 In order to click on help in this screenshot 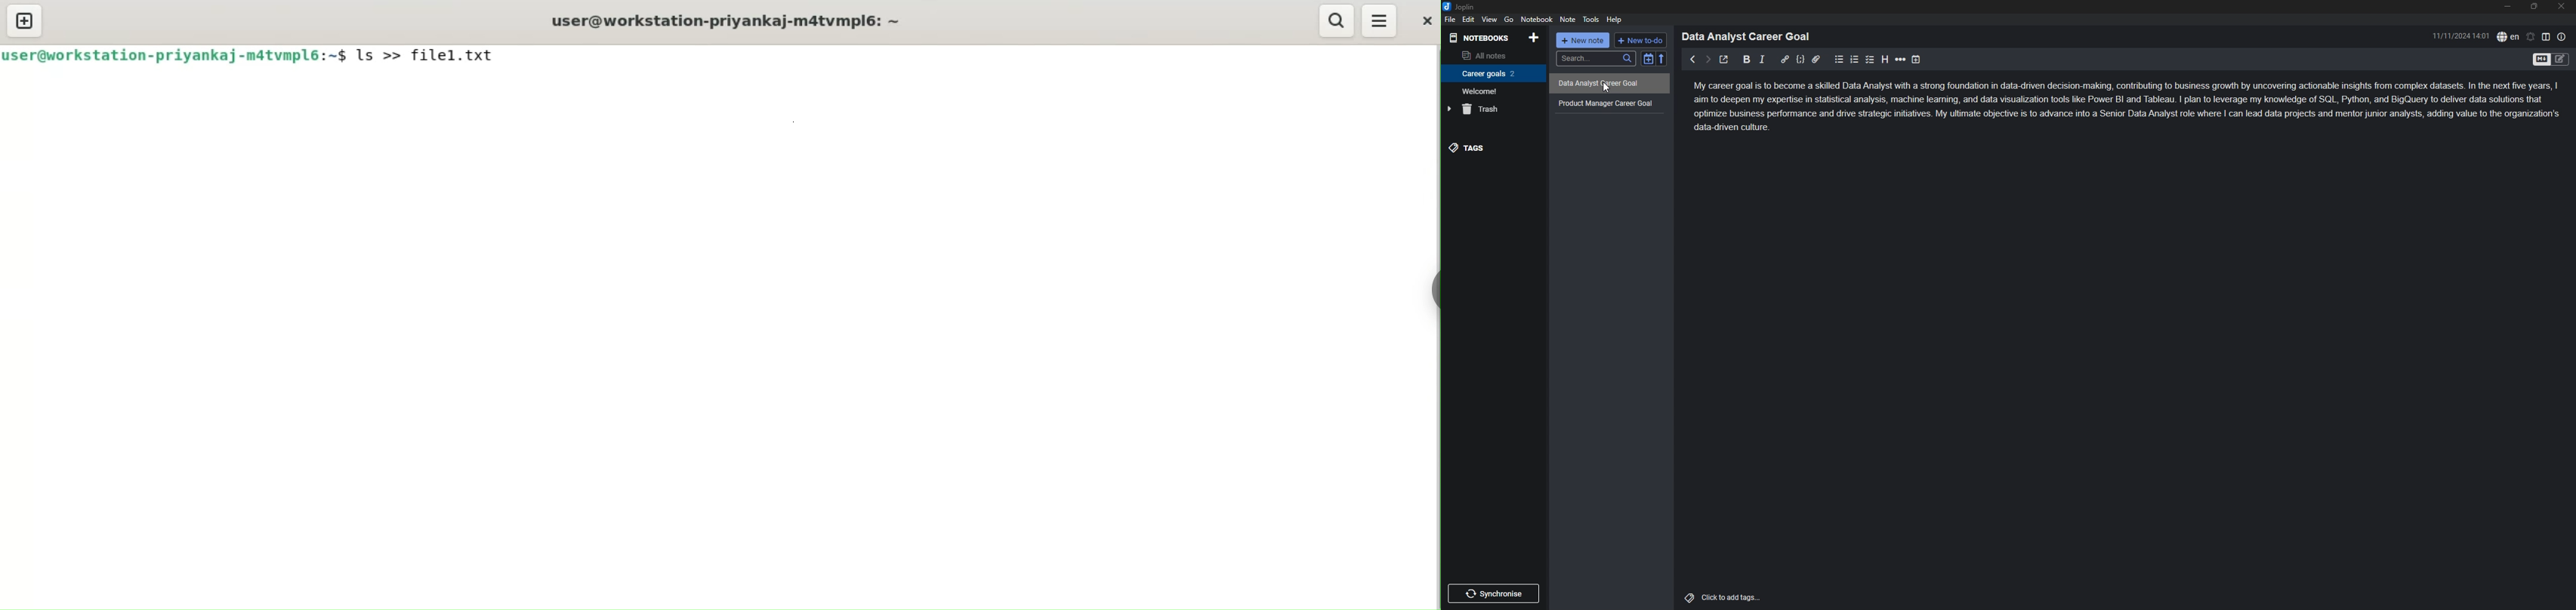, I will do `click(1615, 20)`.